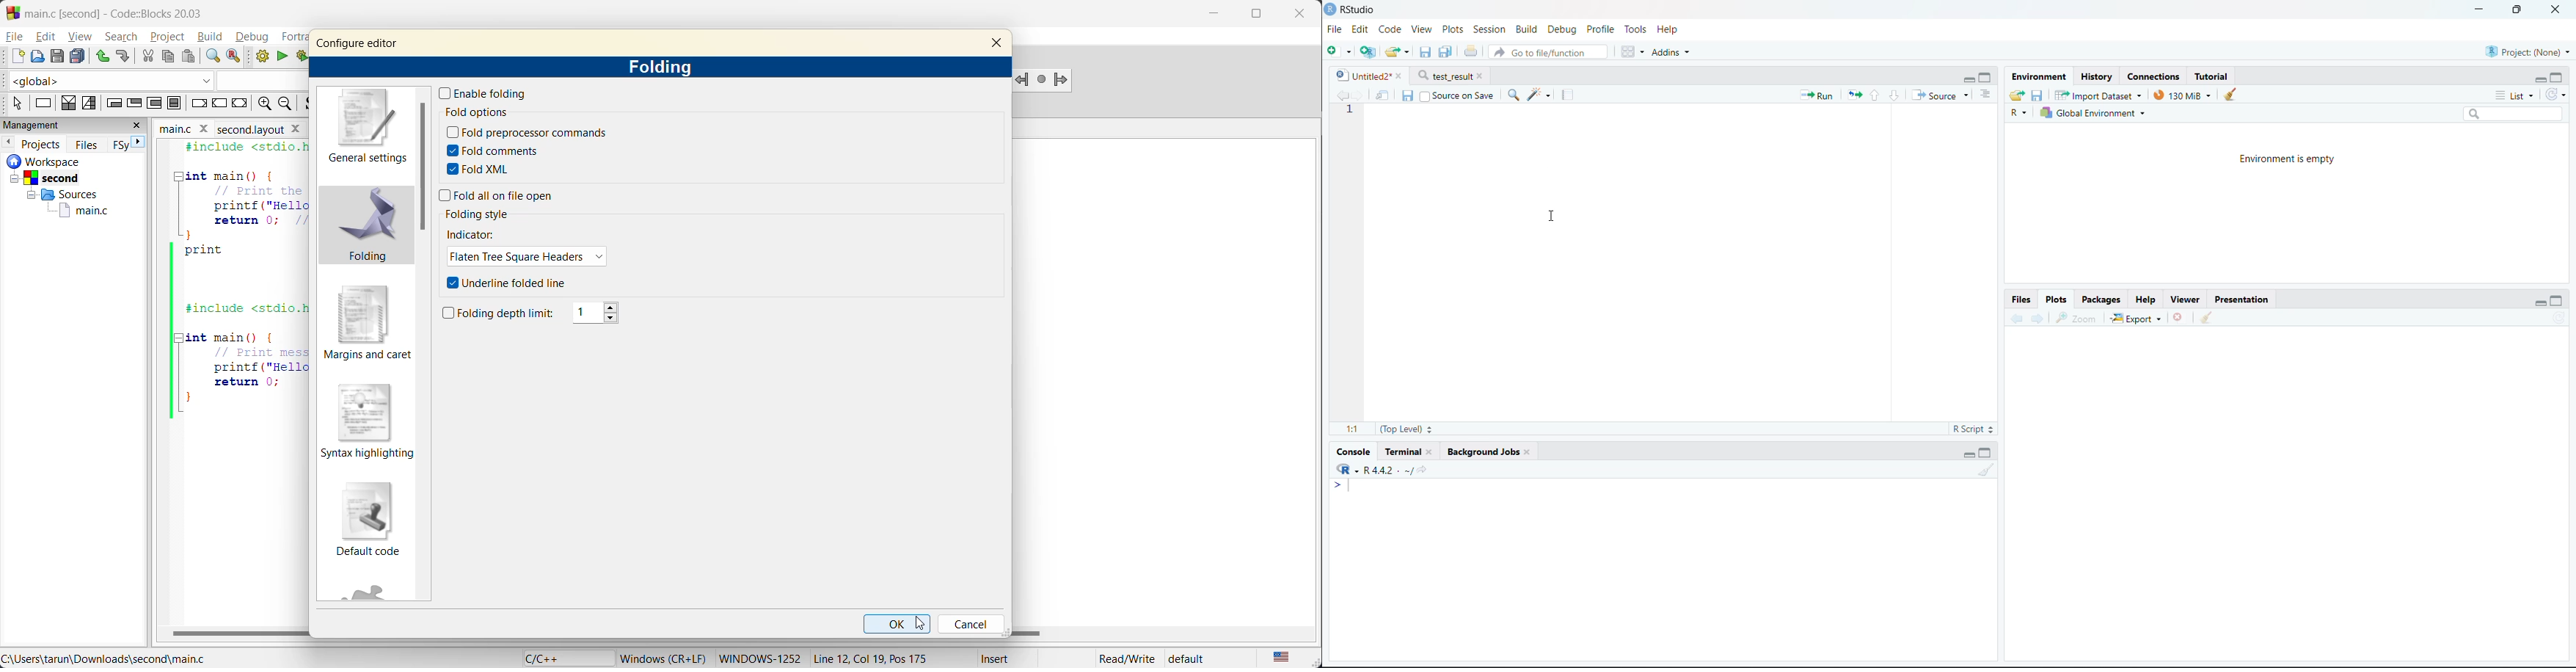 This screenshot has width=2576, height=672. What do you see at coordinates (2242, 297) in the screenshot?
I see `Presentation` at bounding box center [2242, 297].